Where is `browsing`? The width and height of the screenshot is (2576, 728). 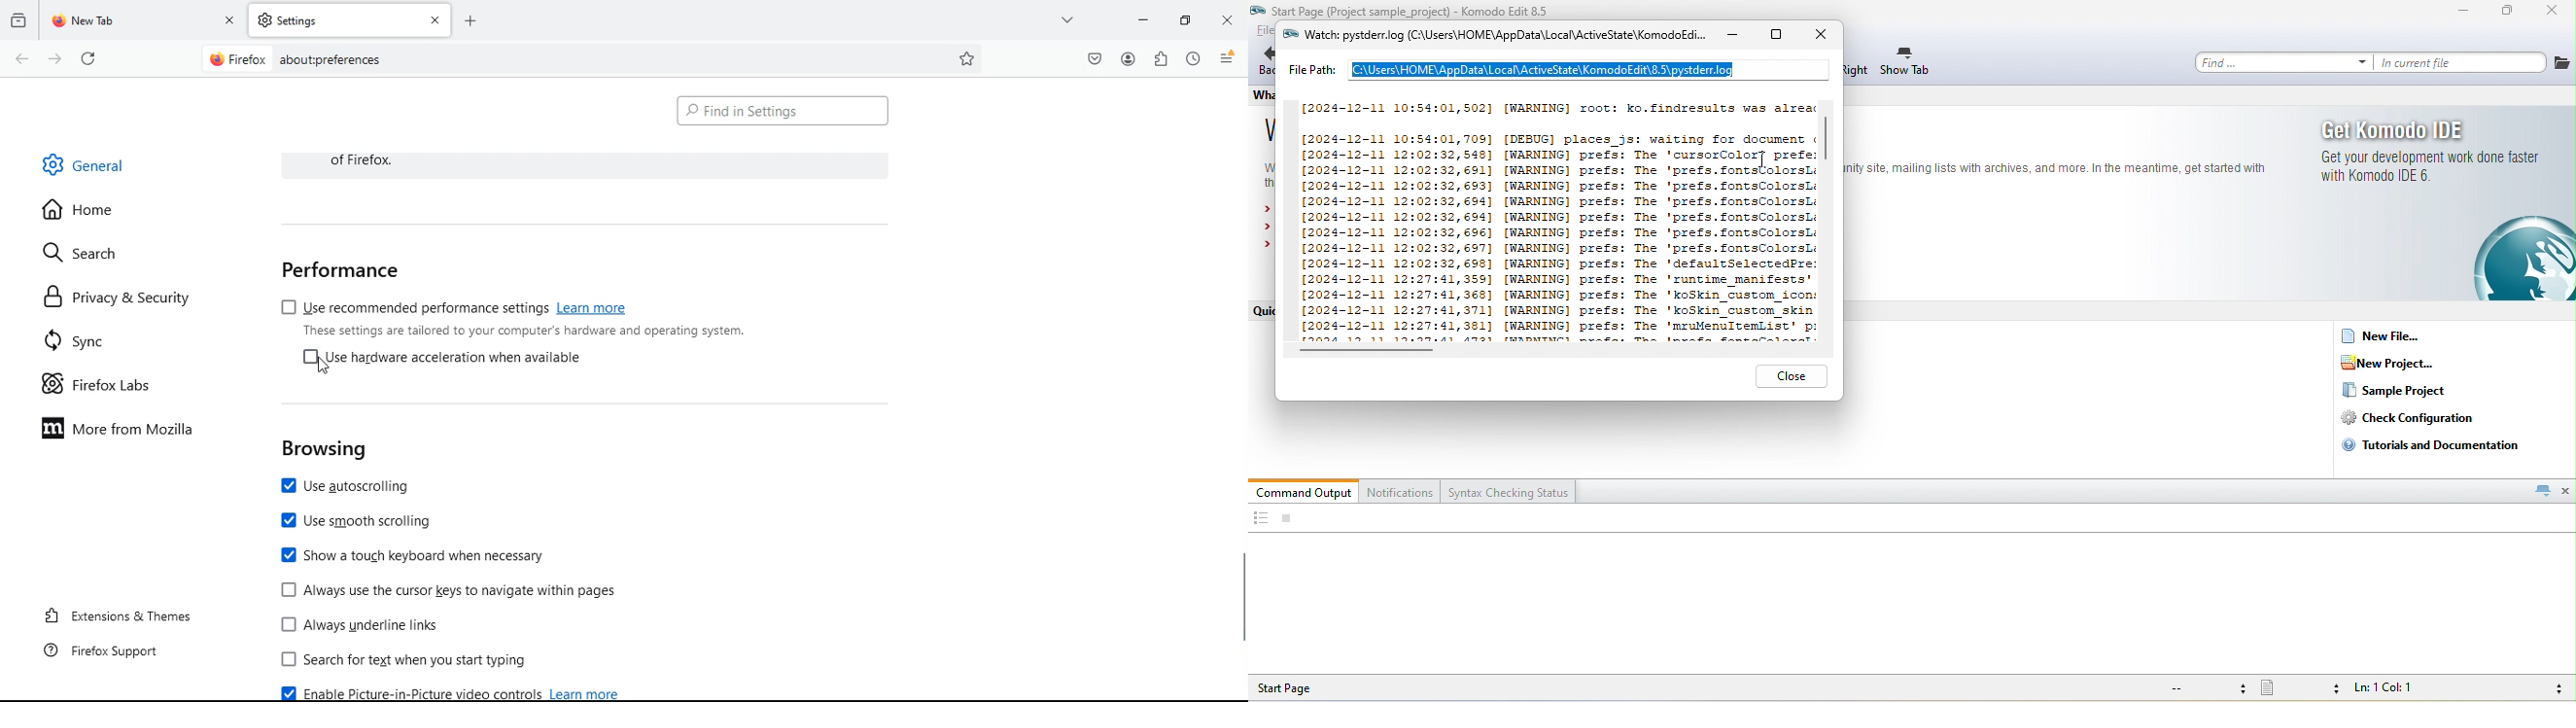
browsing is located at coordinates (323, 450).